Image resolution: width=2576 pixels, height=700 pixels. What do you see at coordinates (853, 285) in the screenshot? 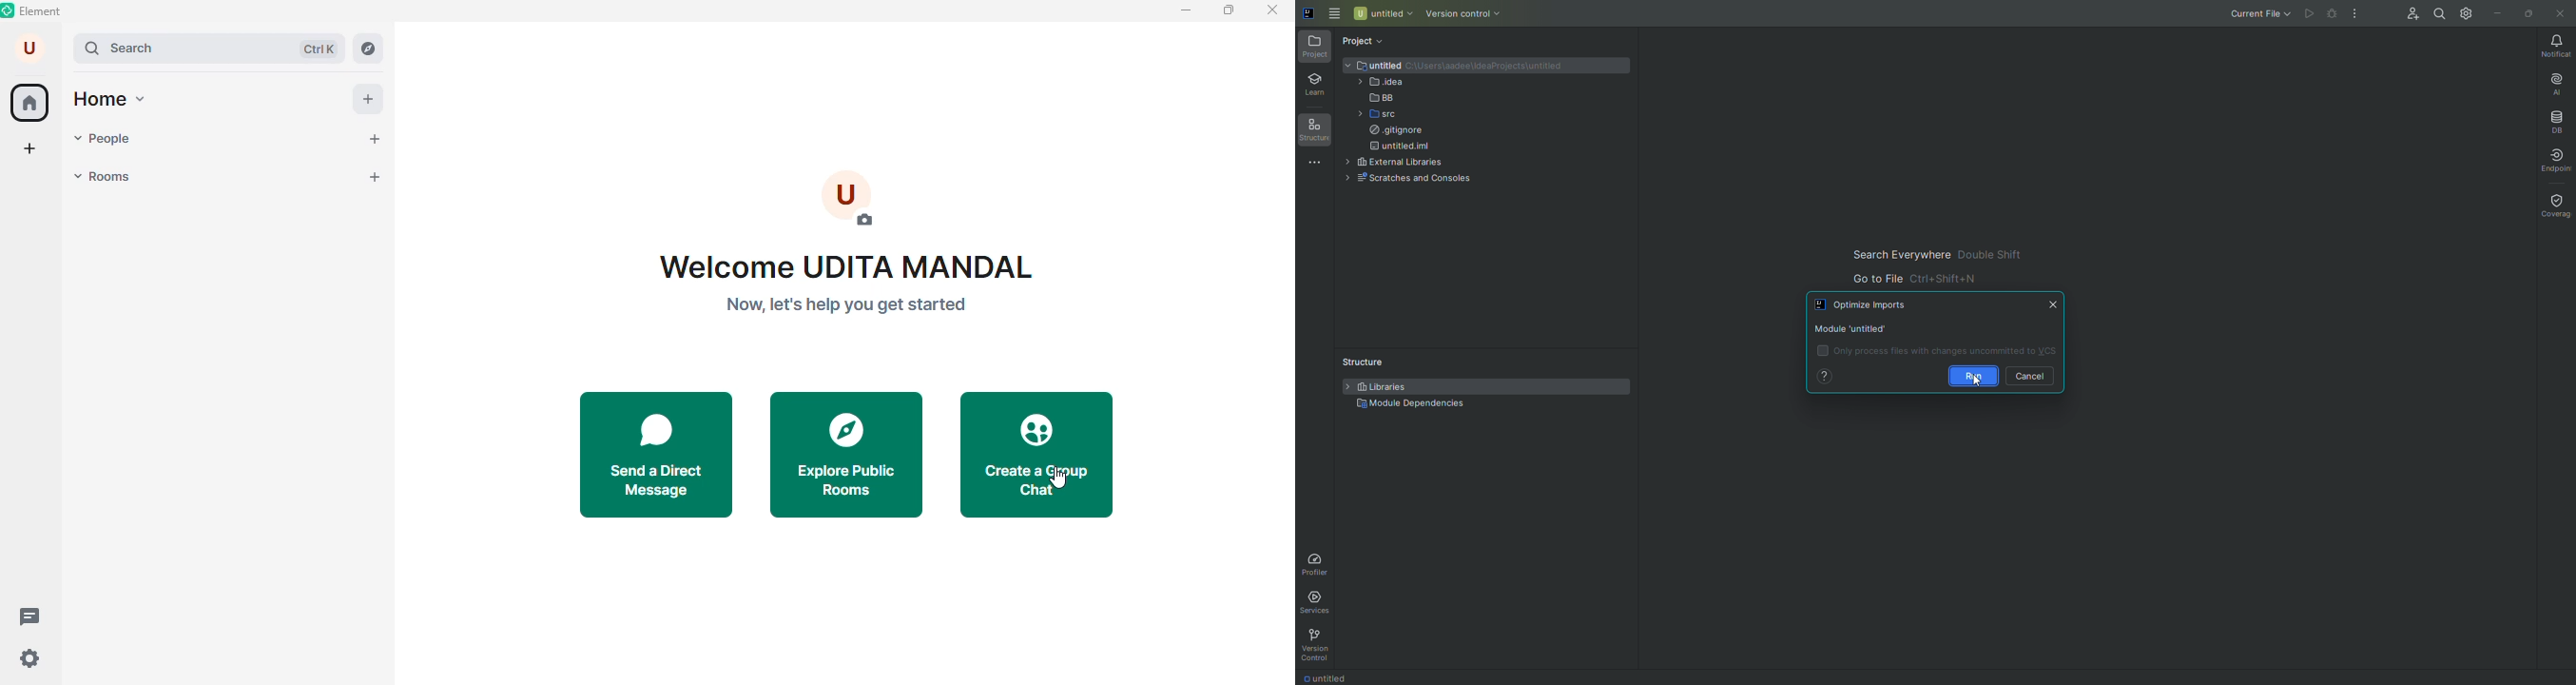
I see `welcome text` at bounding box center [853, 285].